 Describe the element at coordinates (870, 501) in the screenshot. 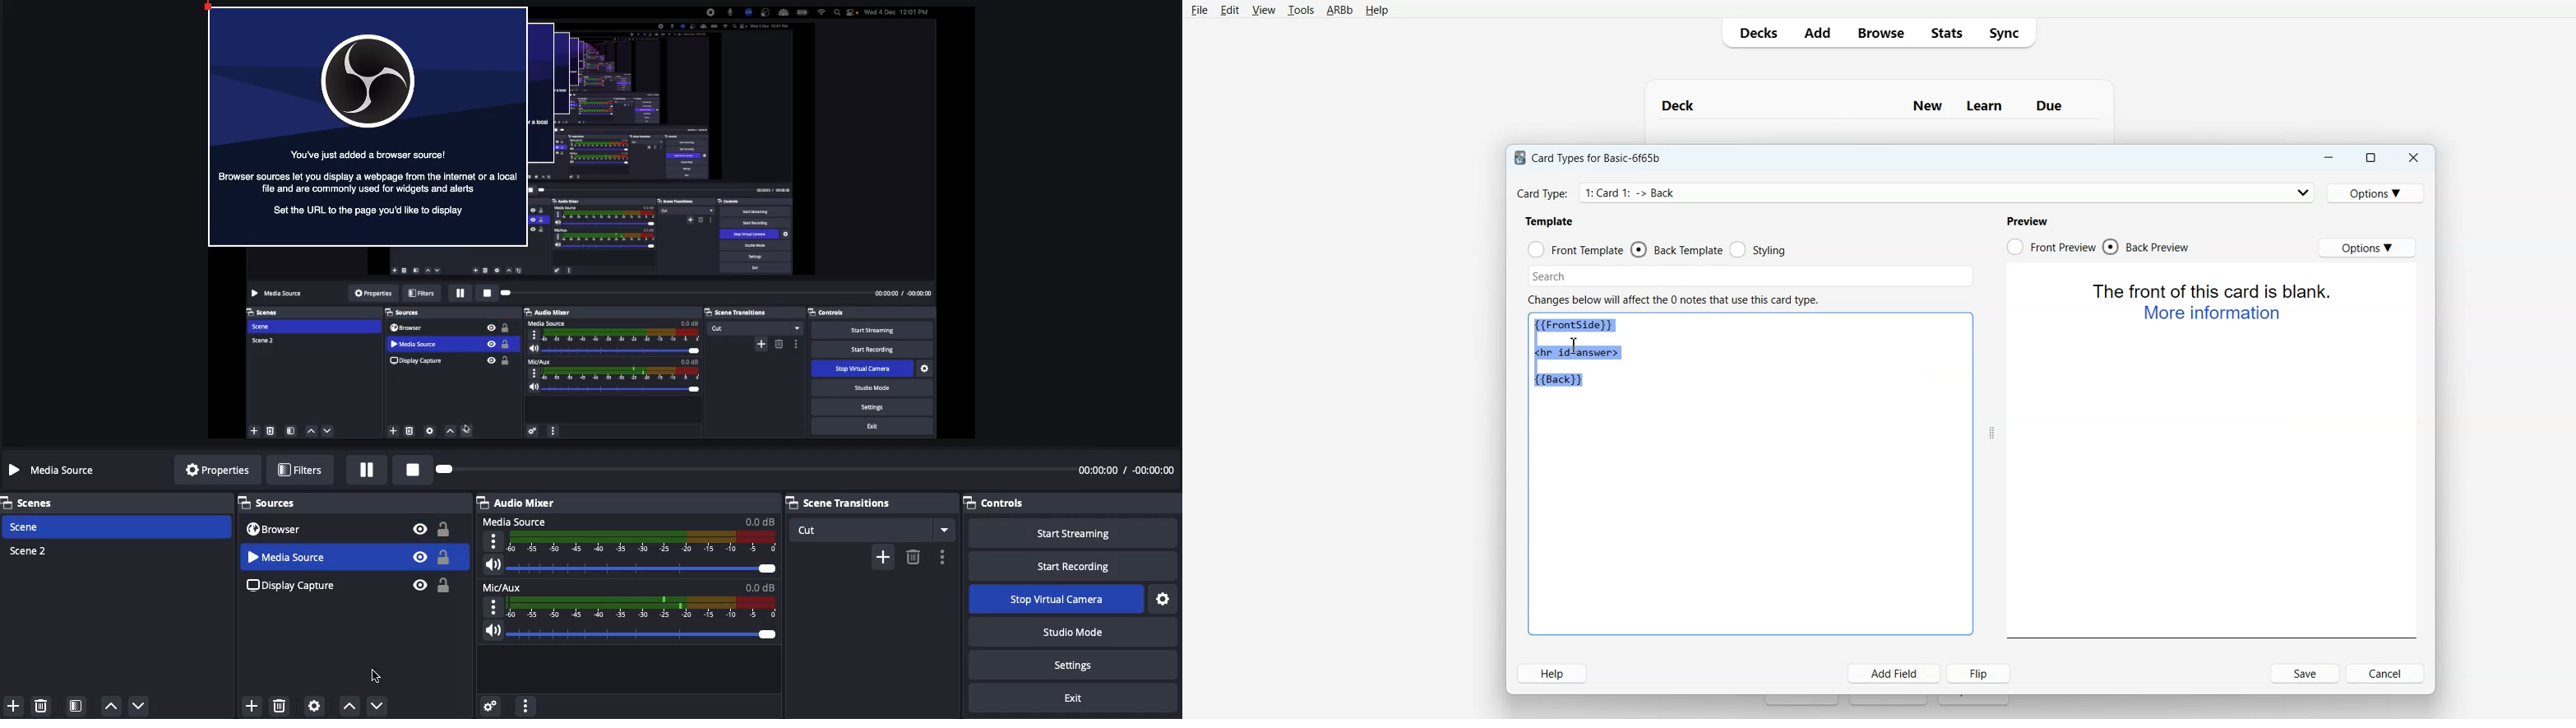

I see `Scene transition` at that location.